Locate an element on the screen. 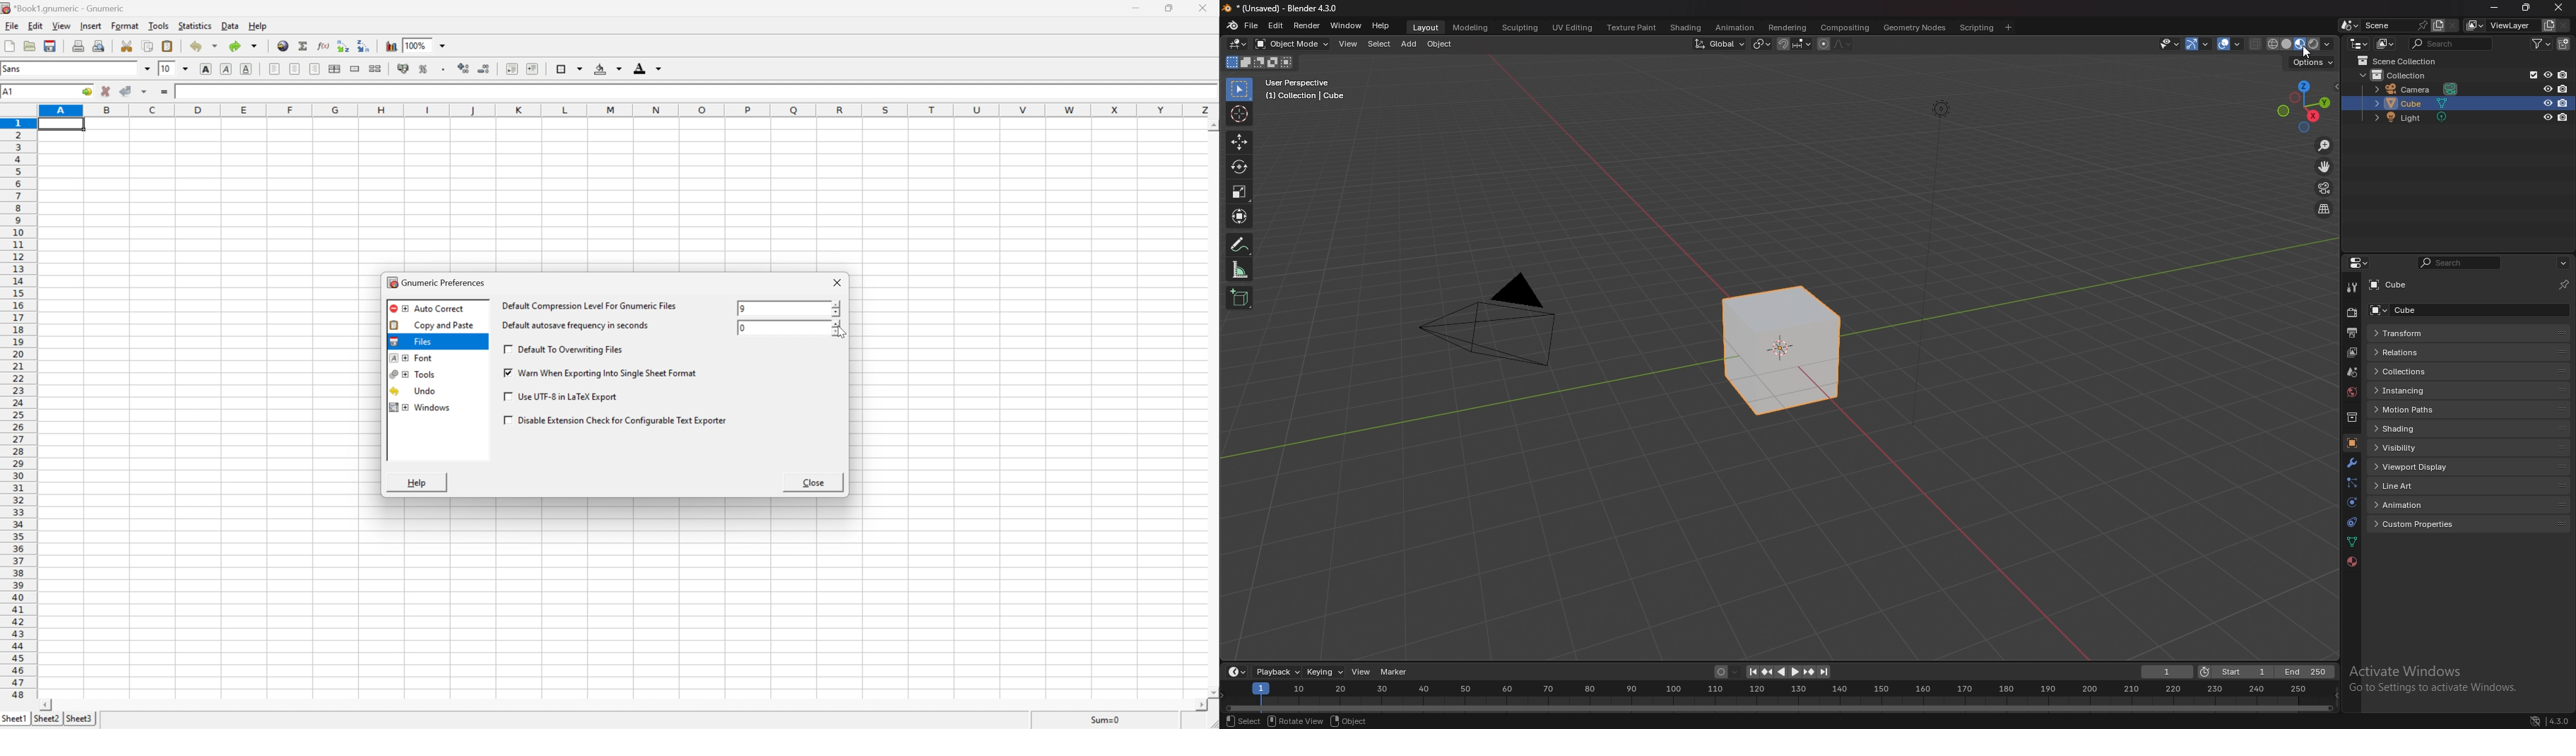 The height and width of the screenshot is (756, 2576). use UTF-8 in a LaTex Export is located at coordinates (563, 396).